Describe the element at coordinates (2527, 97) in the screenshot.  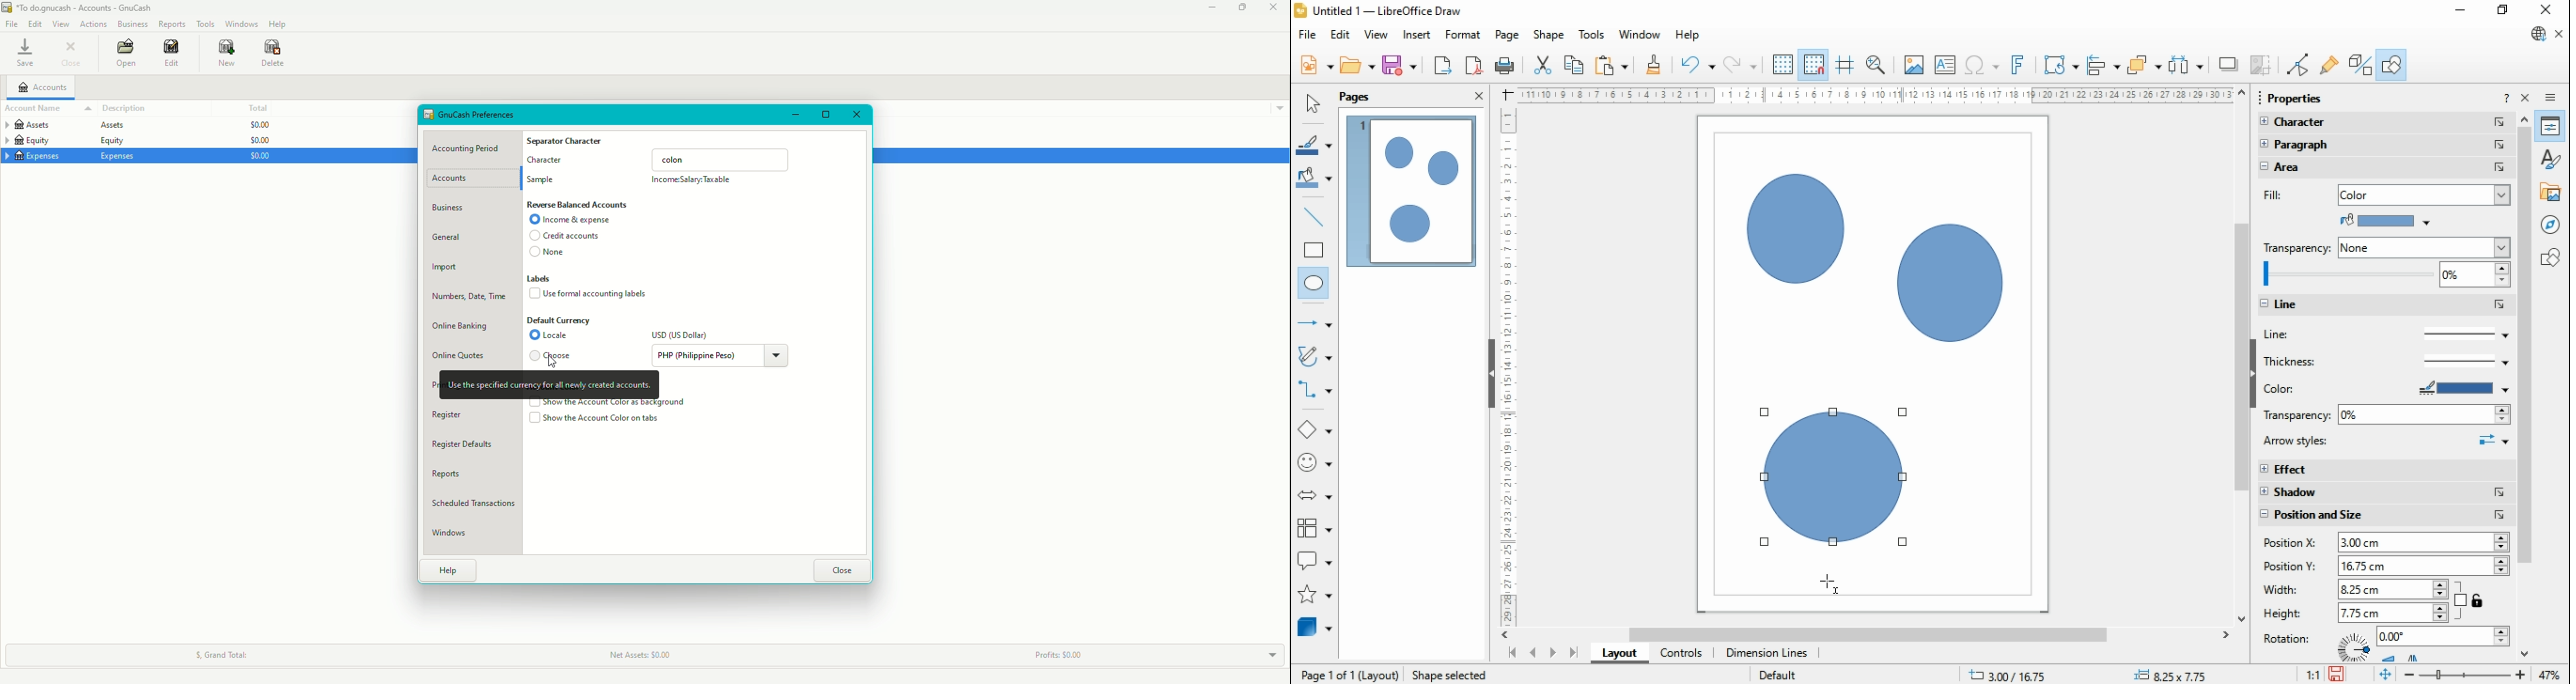
I see `close sidebar deck` at that location.